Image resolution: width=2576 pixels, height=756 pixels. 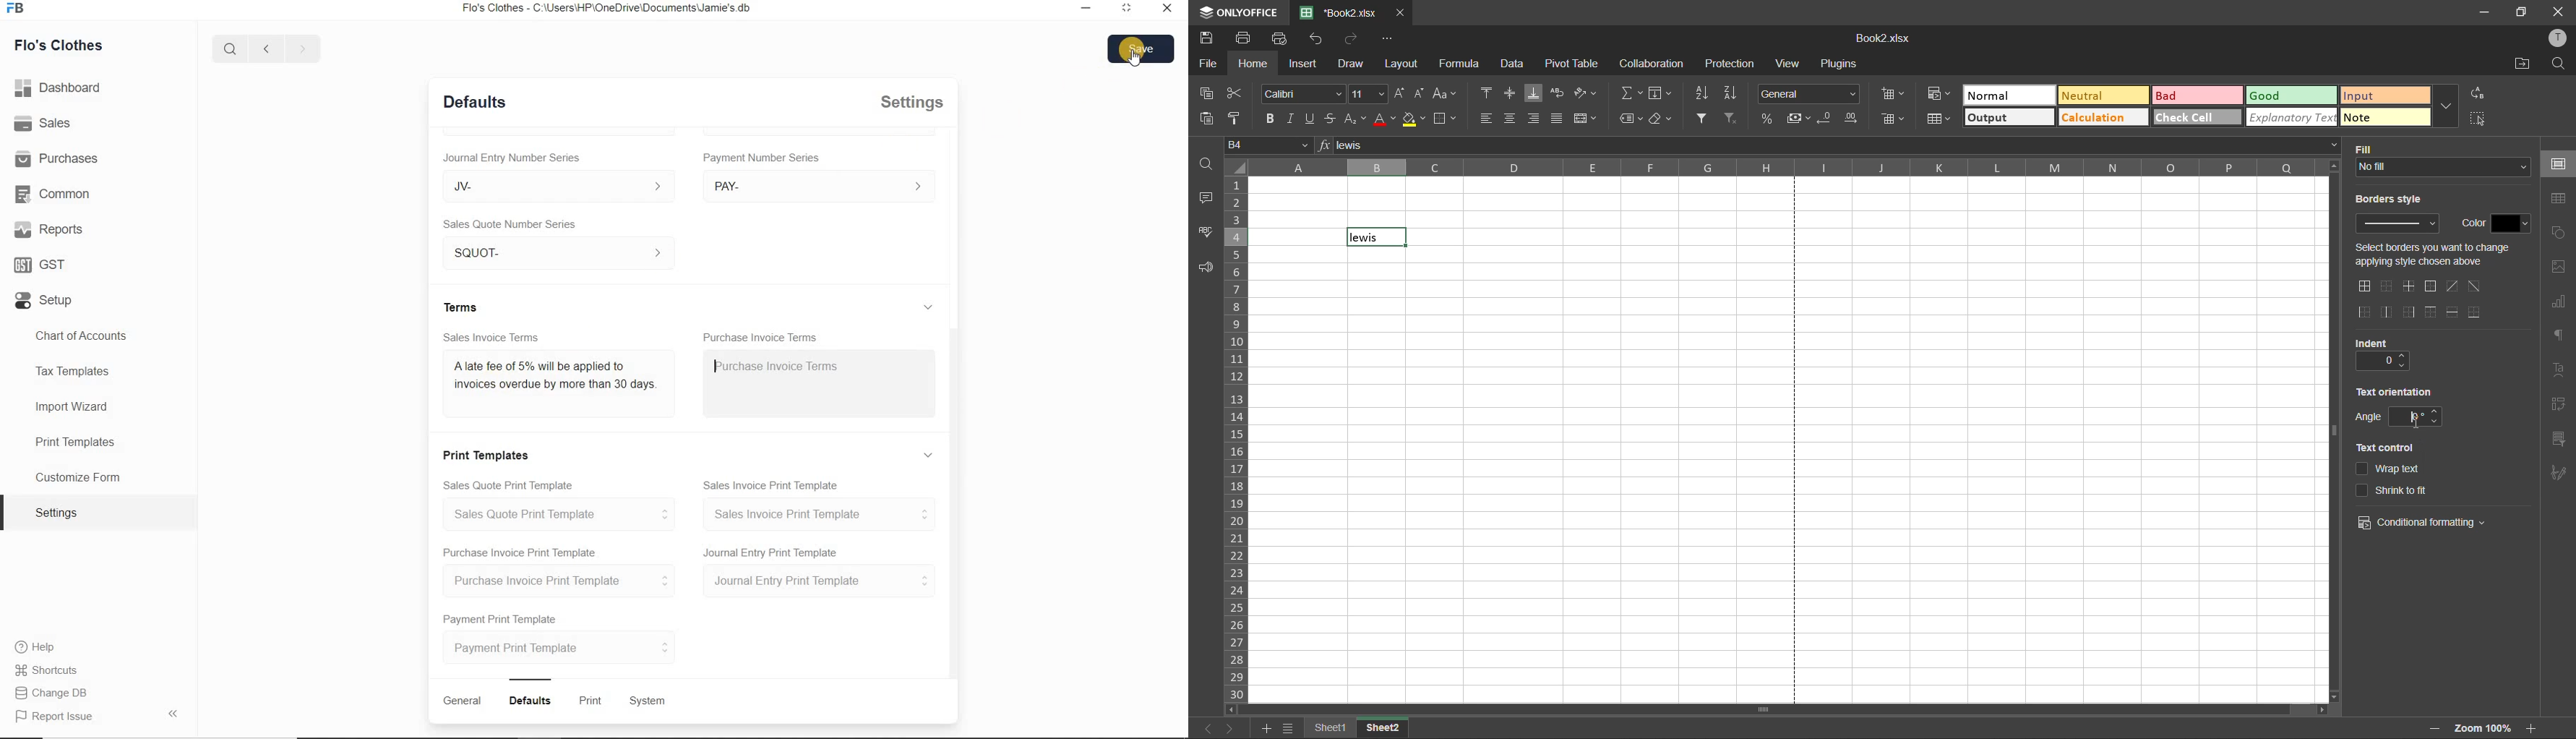 What do you see at coordinates (2433, 728) in the screenshot?
I see `zoom in` at bounding box center [2433, 728].